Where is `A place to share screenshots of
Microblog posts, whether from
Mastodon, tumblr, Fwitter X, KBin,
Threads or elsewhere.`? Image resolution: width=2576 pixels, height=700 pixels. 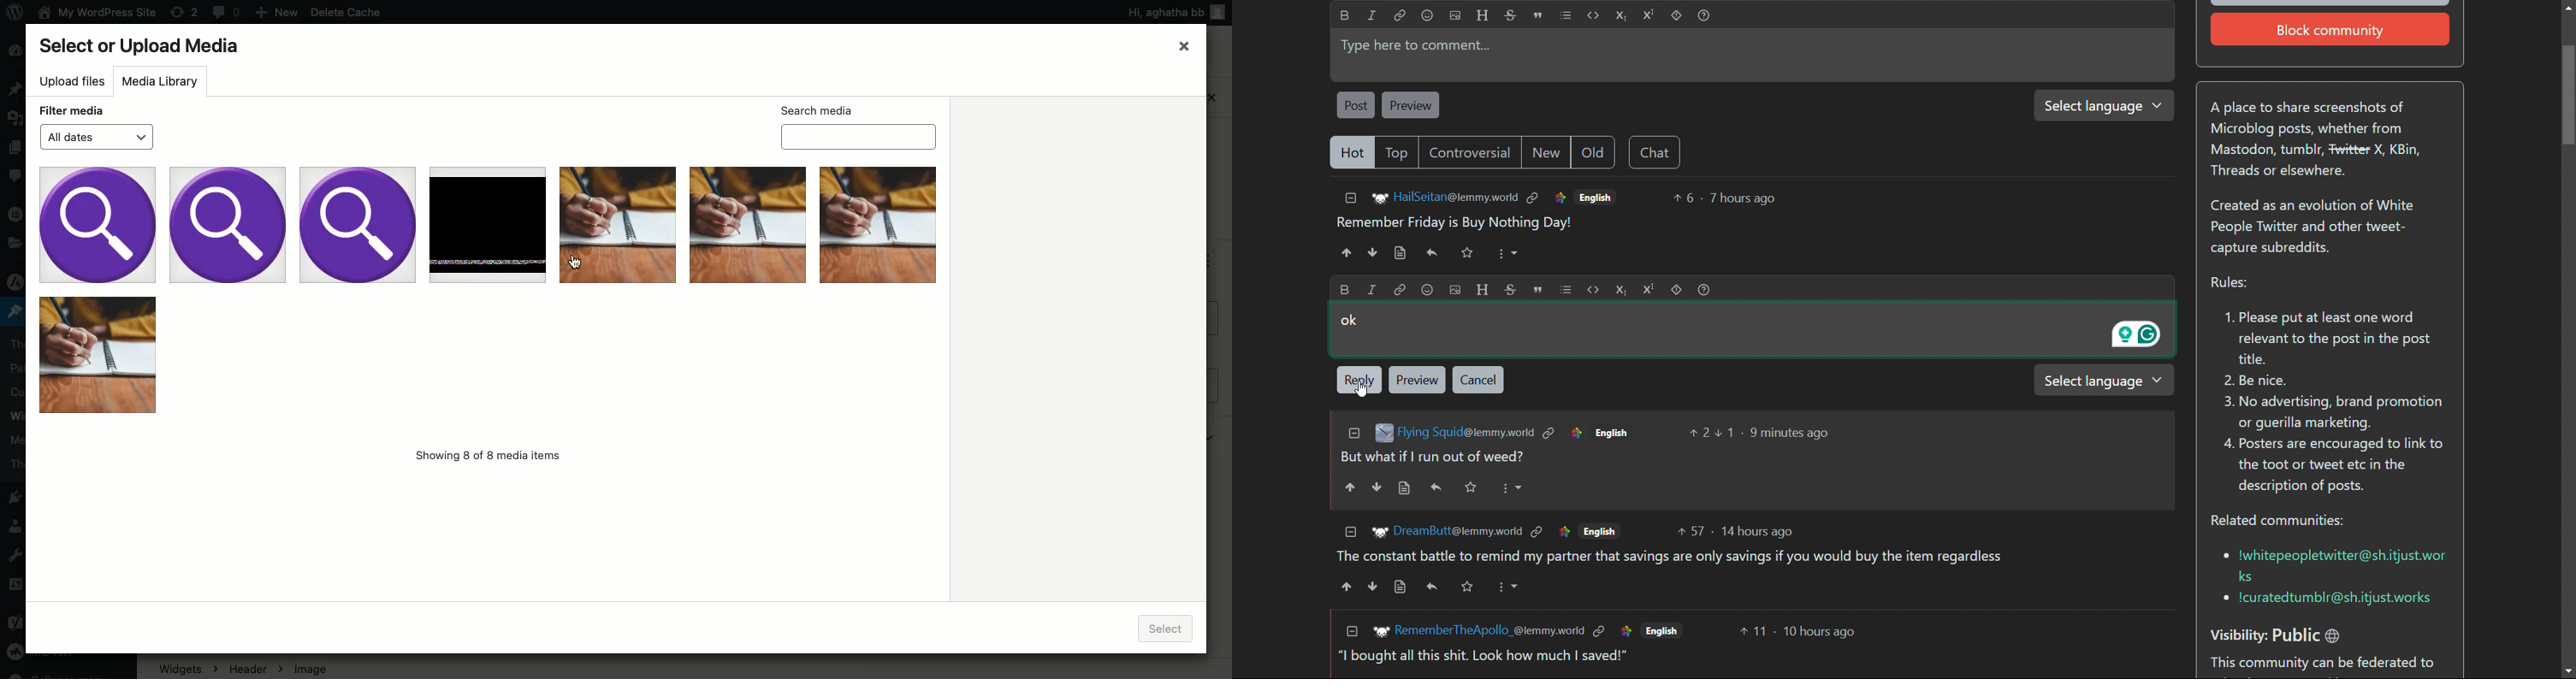 A place to share screenshots of
Microblog posts, whether from
Mastodon, tumblr, Fwitter X, KBin,
Threads or elsewhere. is located at coordinates (2324, 142).